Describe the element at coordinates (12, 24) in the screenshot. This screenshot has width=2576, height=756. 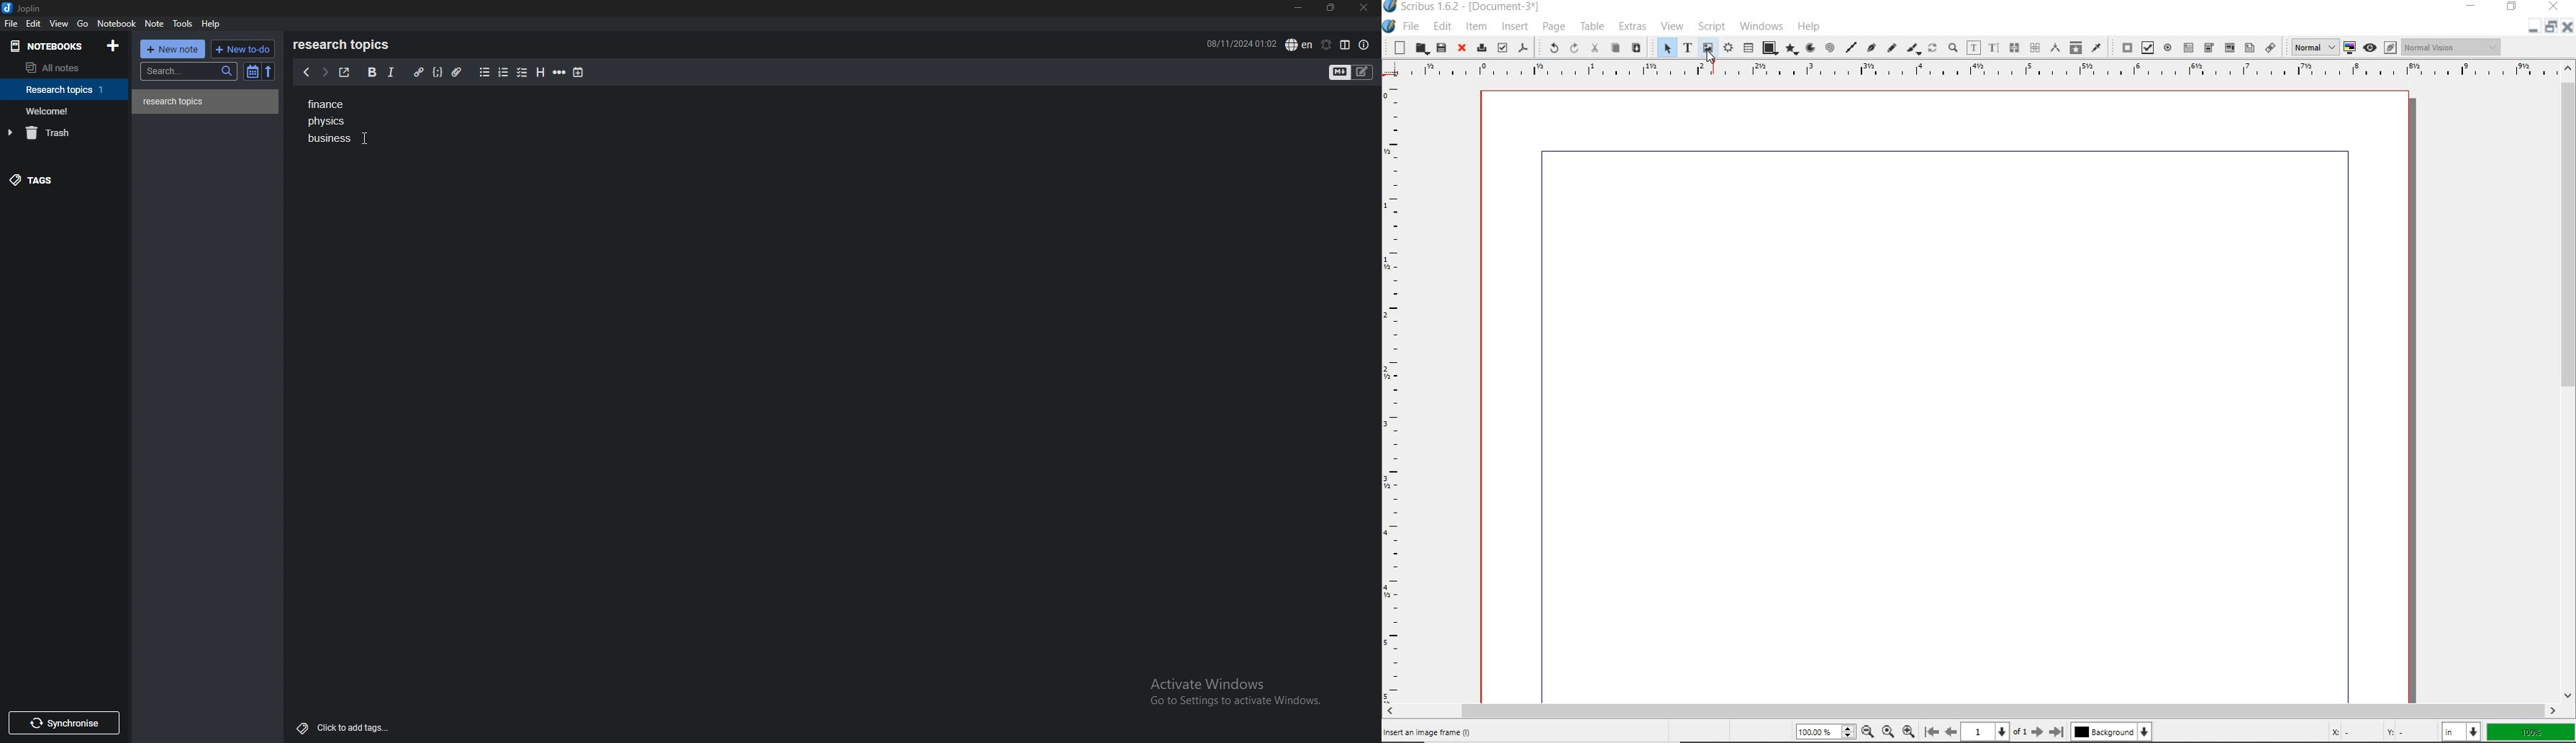
I see `file` at that location.